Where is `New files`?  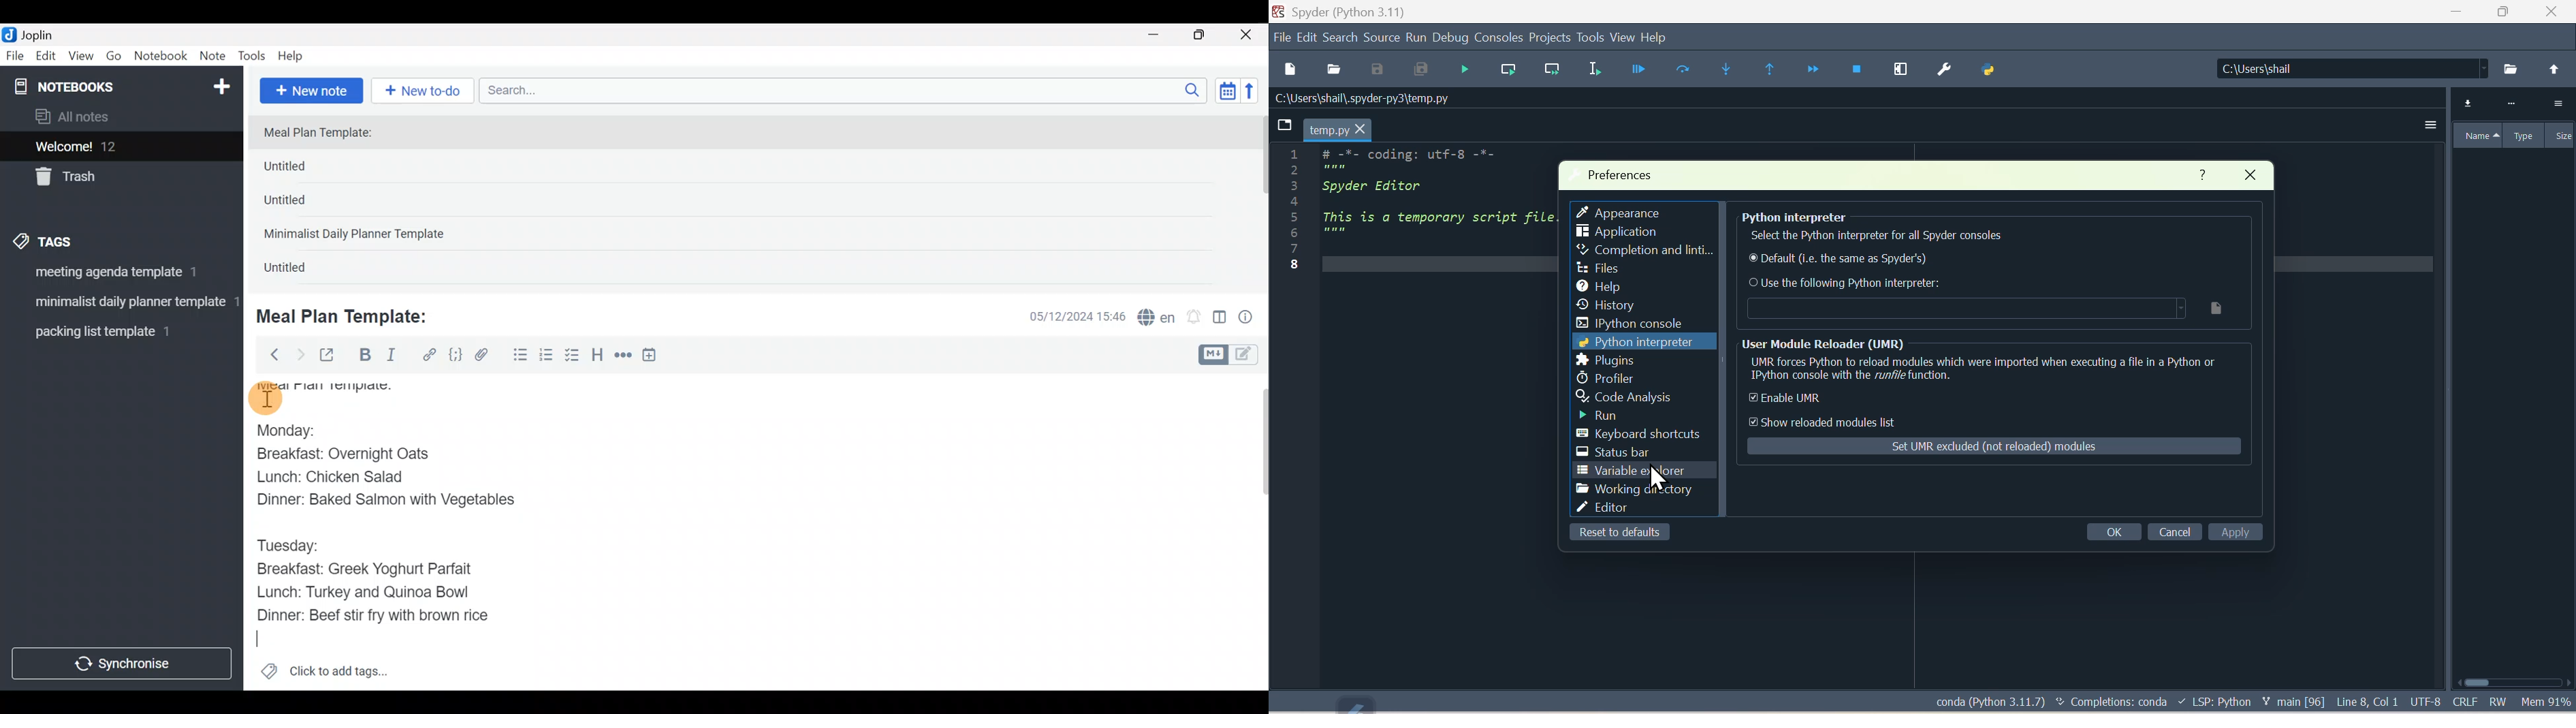 New files is located at coordinates (1290, 67).